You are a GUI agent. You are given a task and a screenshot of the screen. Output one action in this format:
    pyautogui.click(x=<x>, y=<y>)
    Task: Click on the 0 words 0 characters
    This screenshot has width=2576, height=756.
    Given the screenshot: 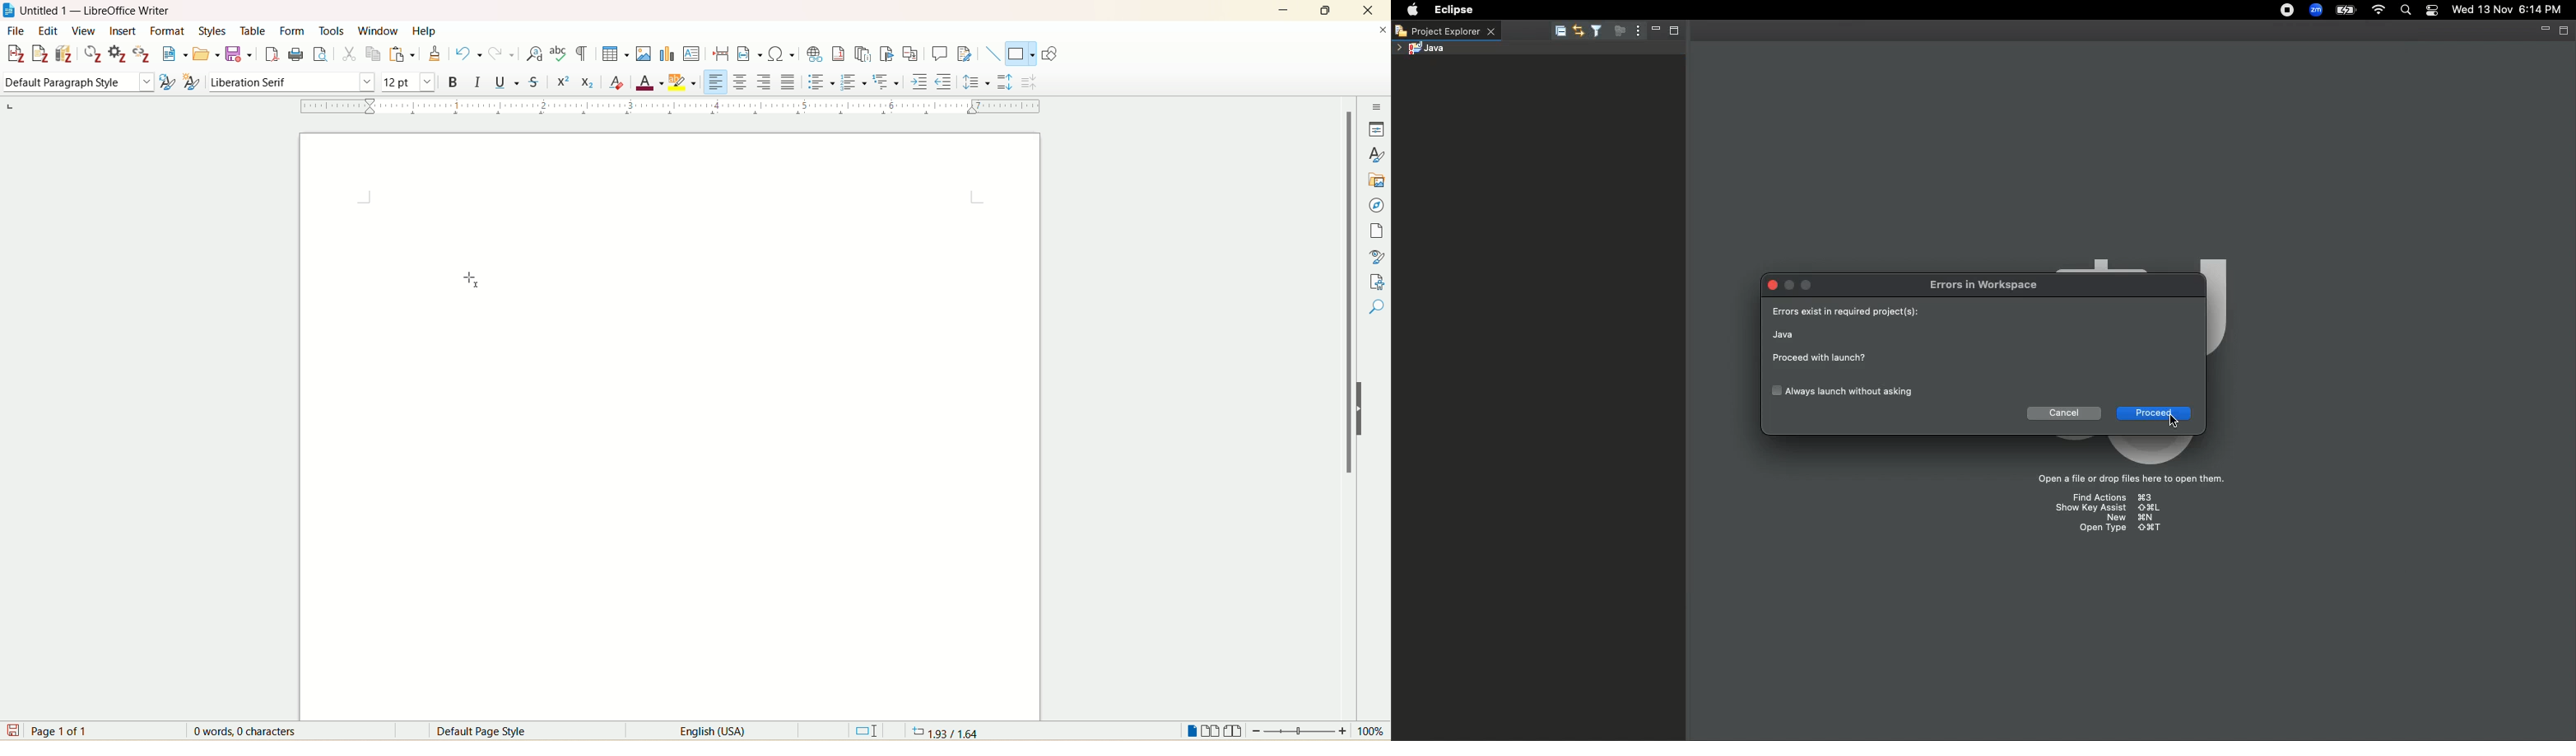 What is the action you would take?
    pyautogui.click(x=254, y=731)
    